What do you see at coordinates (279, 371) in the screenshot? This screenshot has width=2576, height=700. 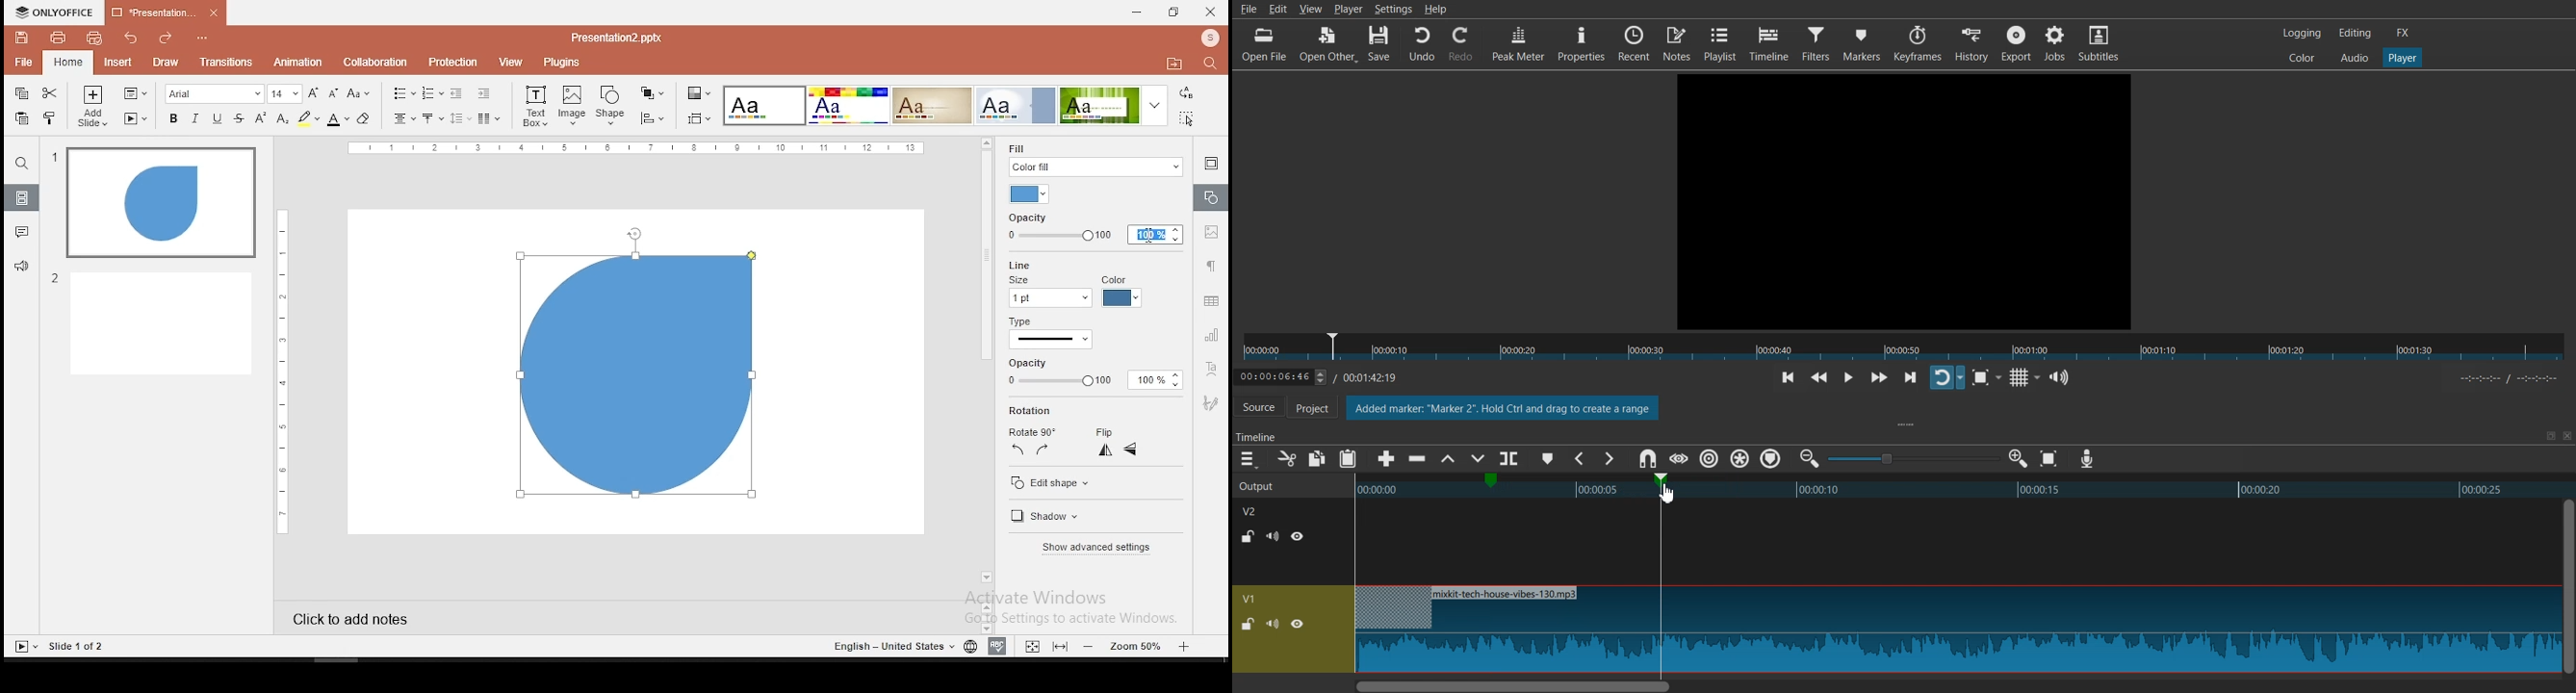 I see `horizontal scale` at bounding box center [279, 371].